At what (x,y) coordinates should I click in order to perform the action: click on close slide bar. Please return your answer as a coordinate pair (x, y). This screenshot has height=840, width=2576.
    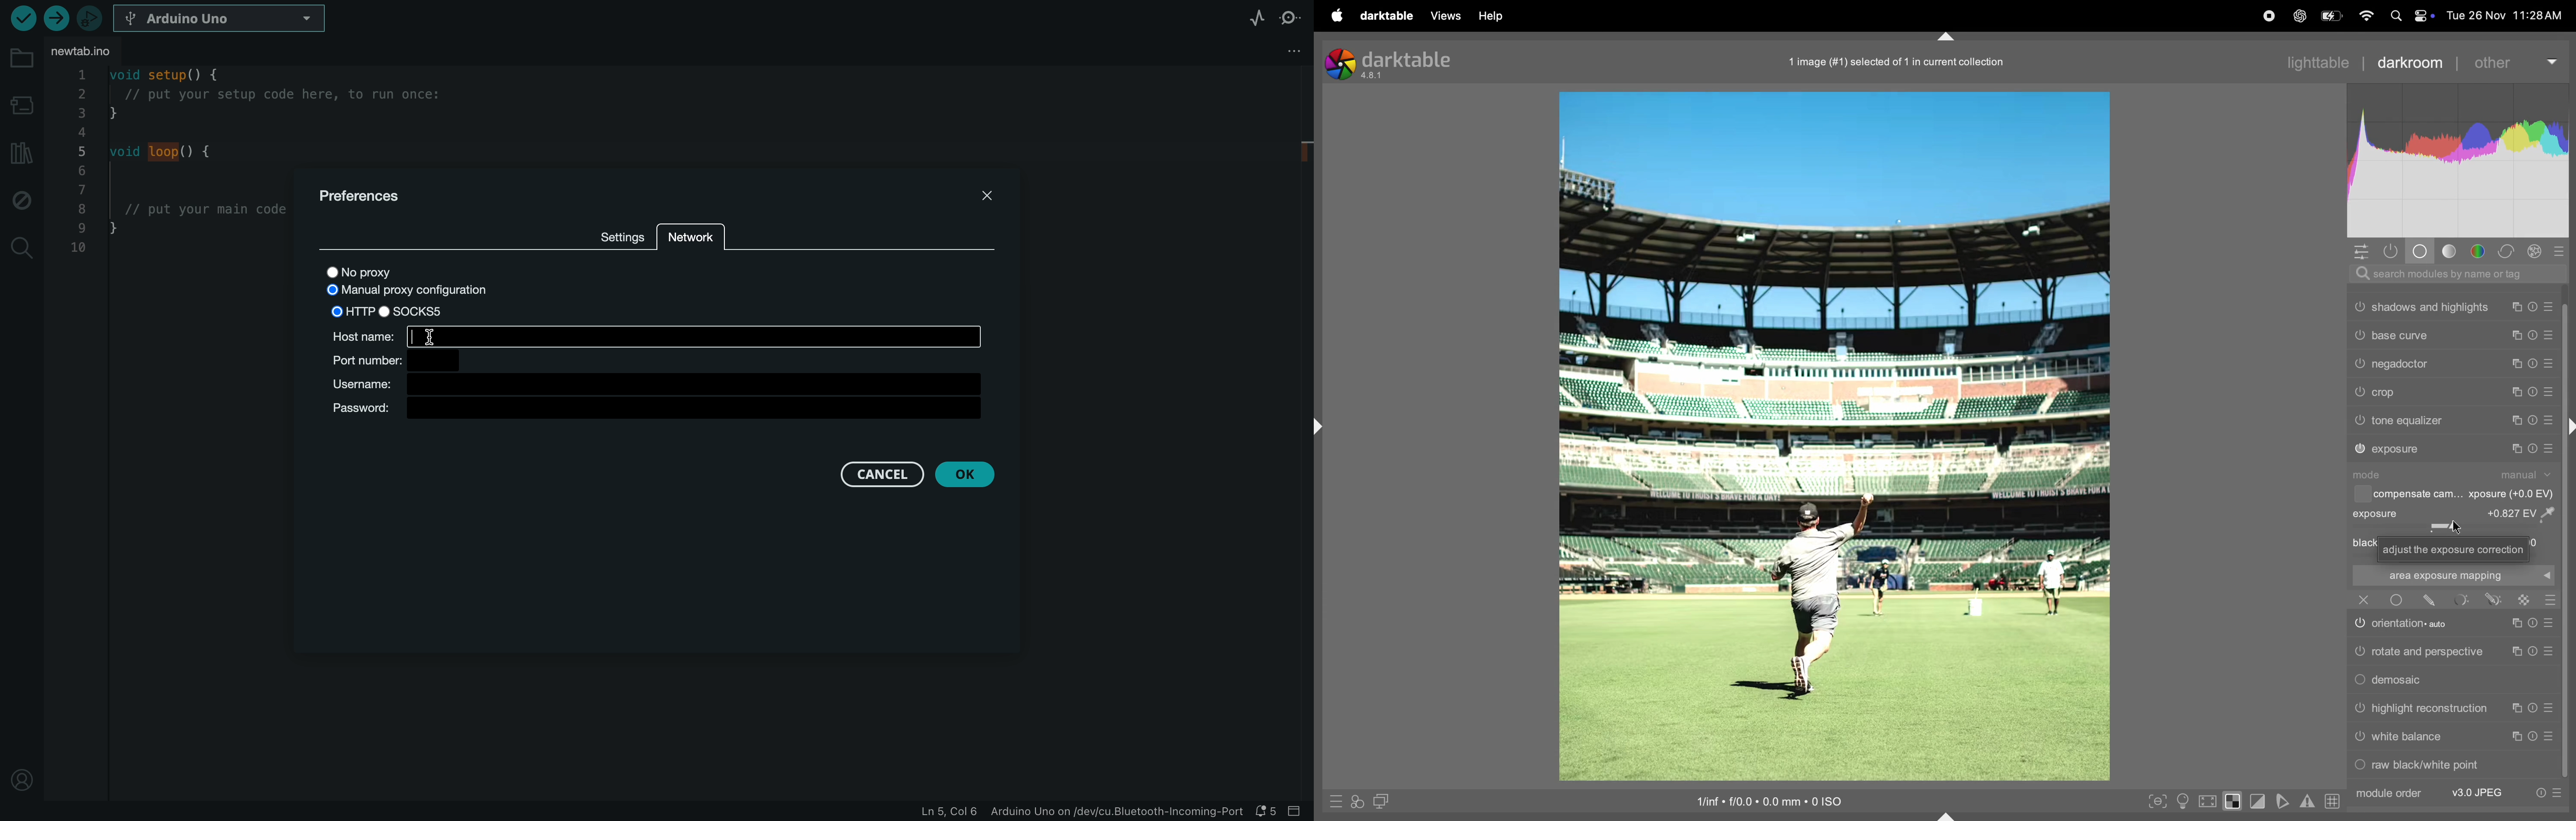
    Looking at the image, I should click on (1297, 811).